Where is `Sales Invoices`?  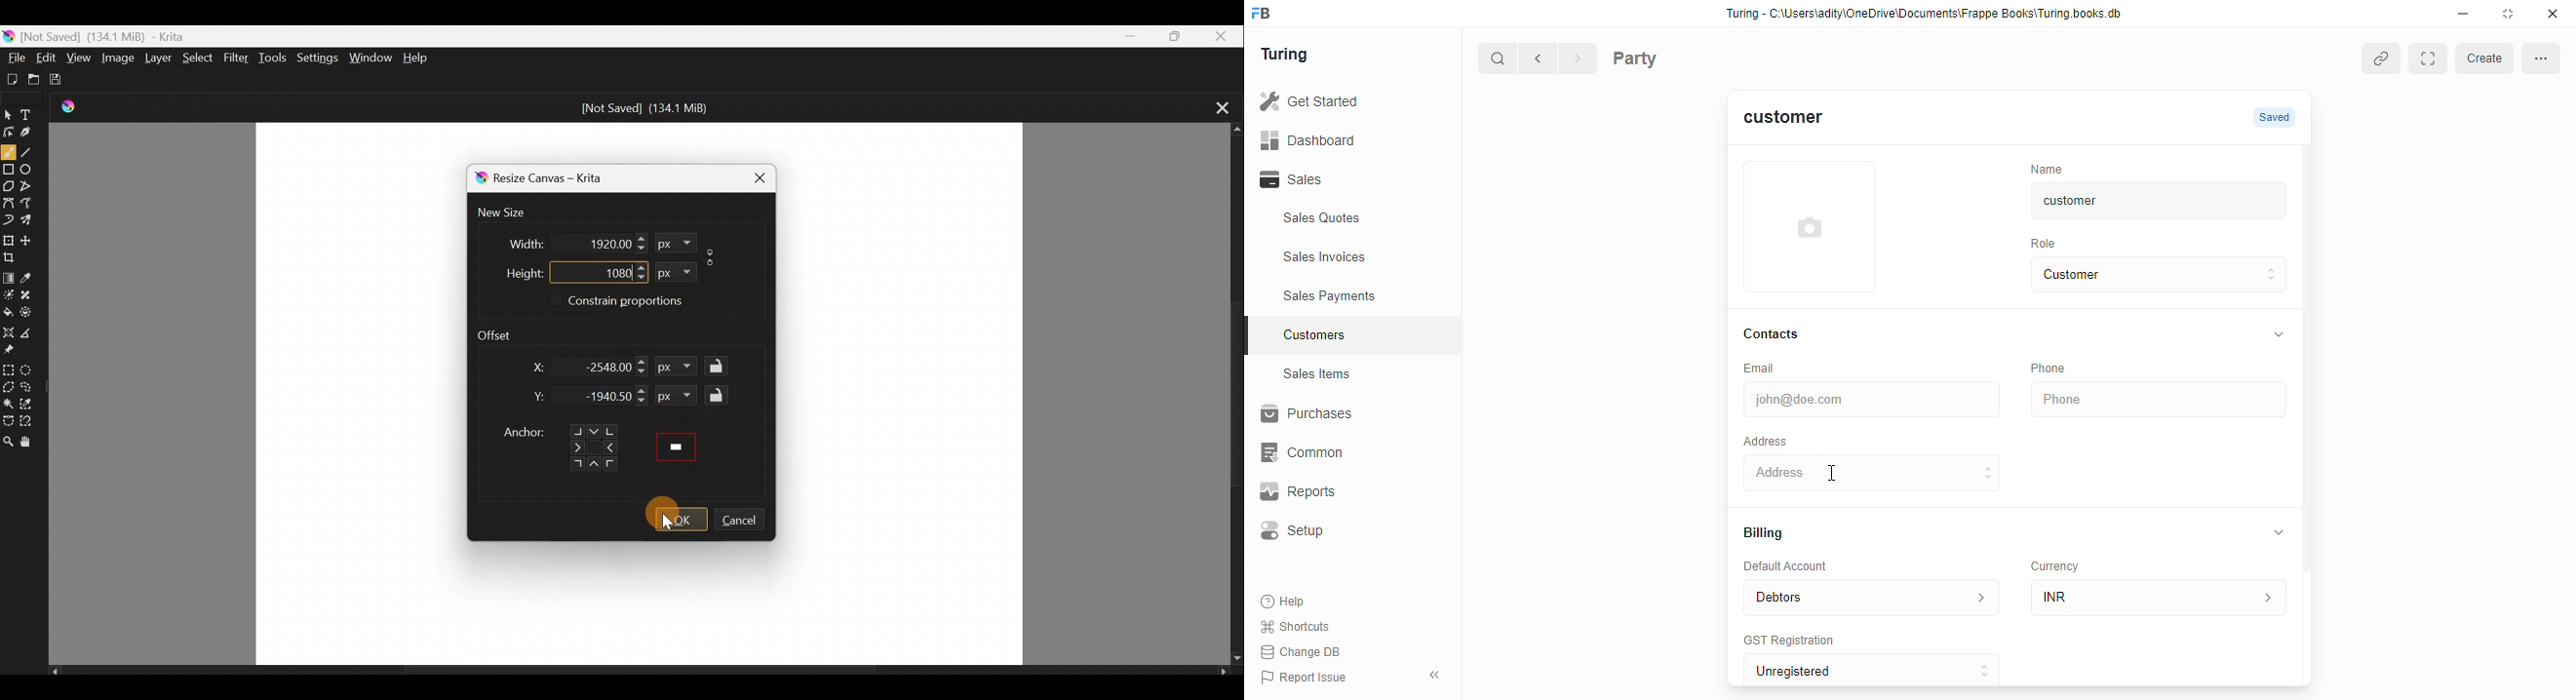
Sales Invoices is located at coordinates (1358, 257).